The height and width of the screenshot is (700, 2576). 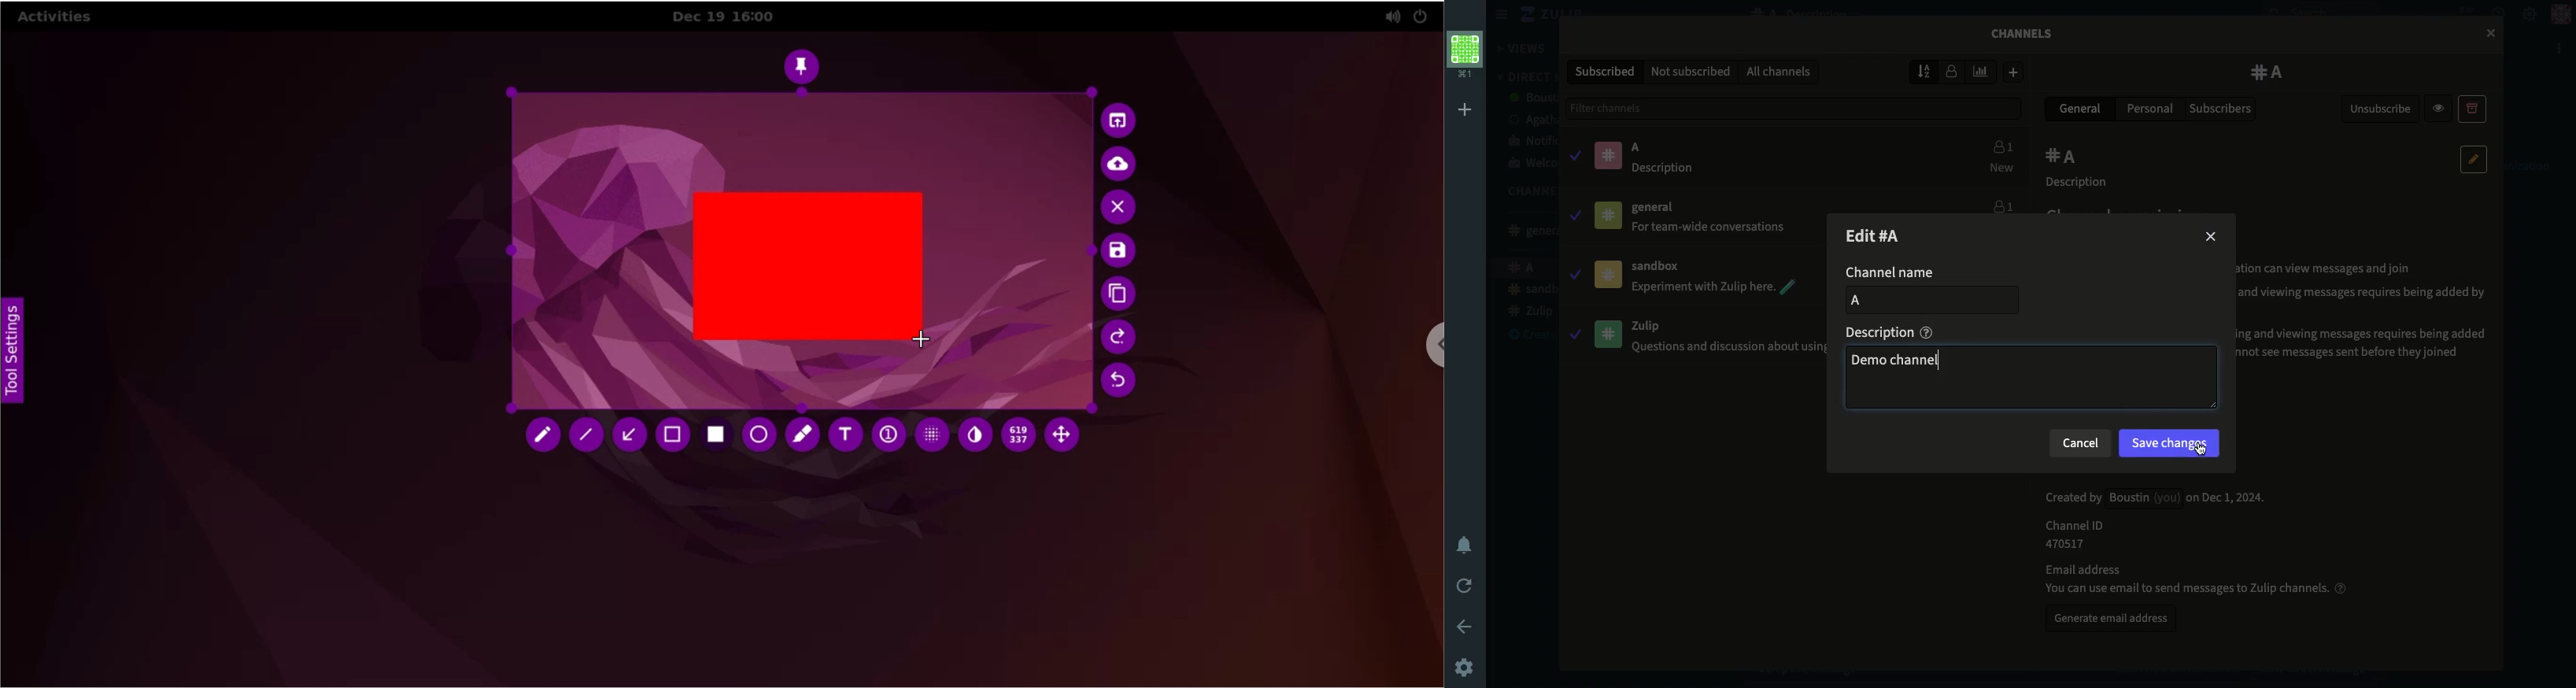 I want to click on Create a channel, so click(x=1527, y=335).